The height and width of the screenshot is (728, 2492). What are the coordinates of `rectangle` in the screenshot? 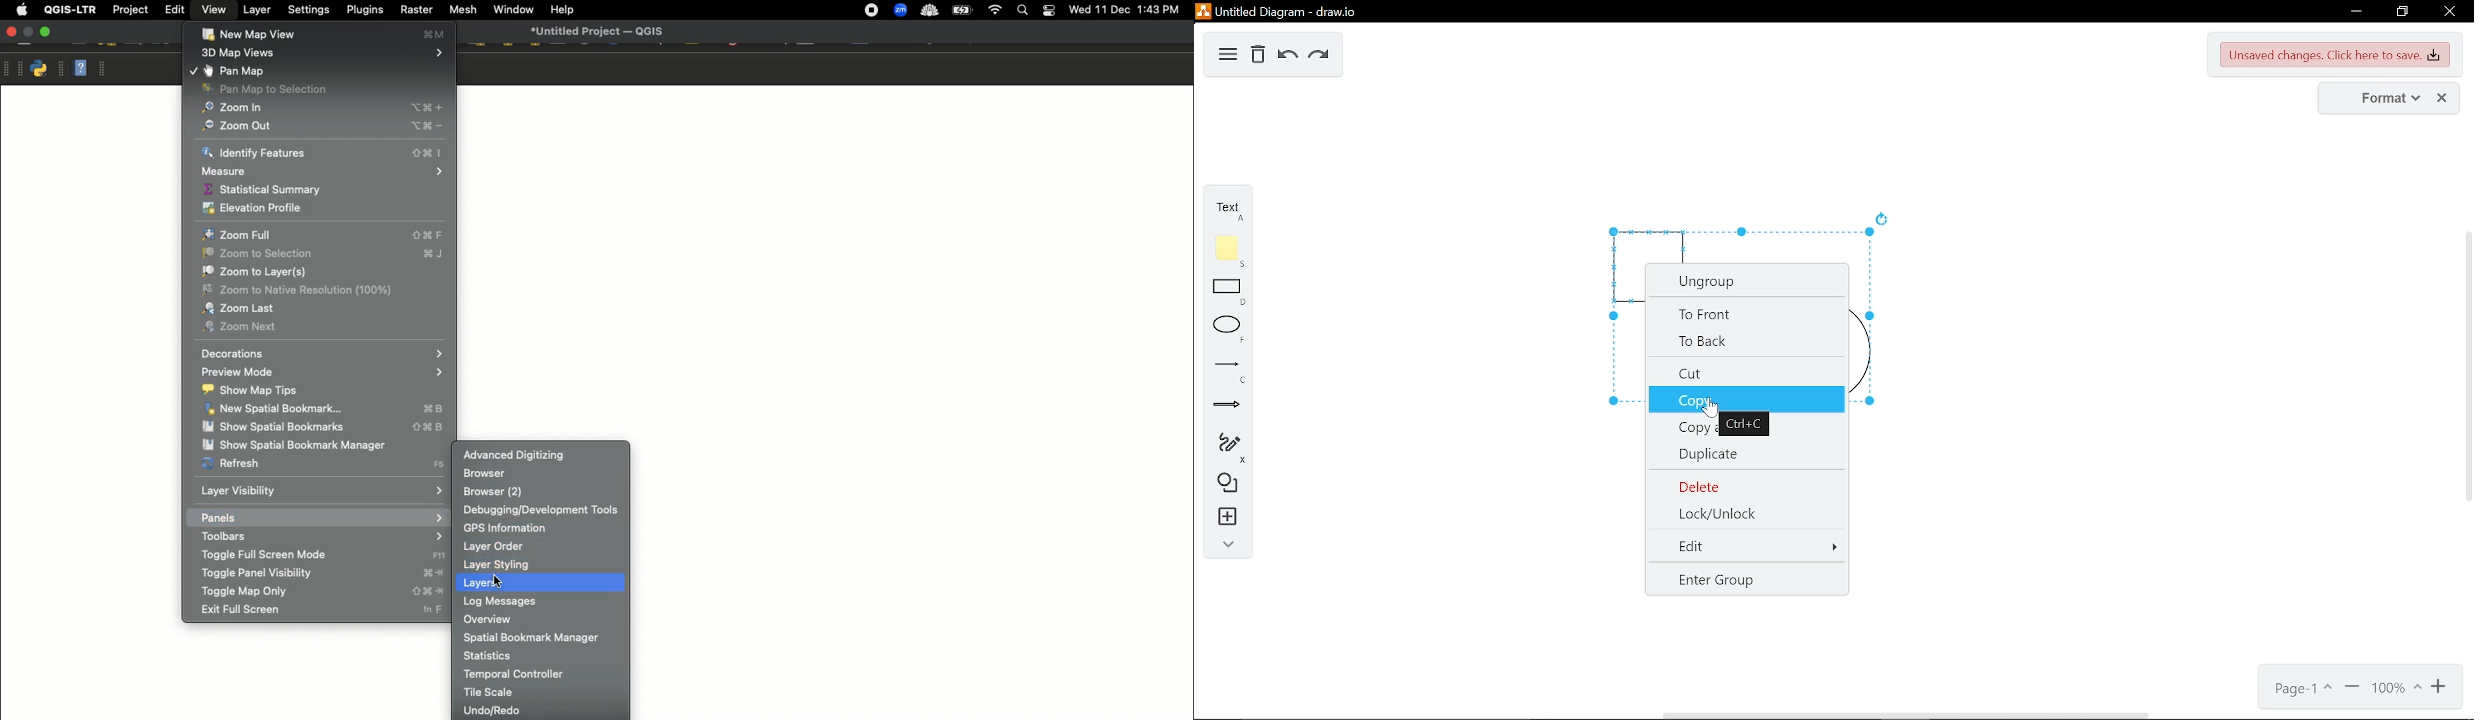 It's located at (1228, 293).